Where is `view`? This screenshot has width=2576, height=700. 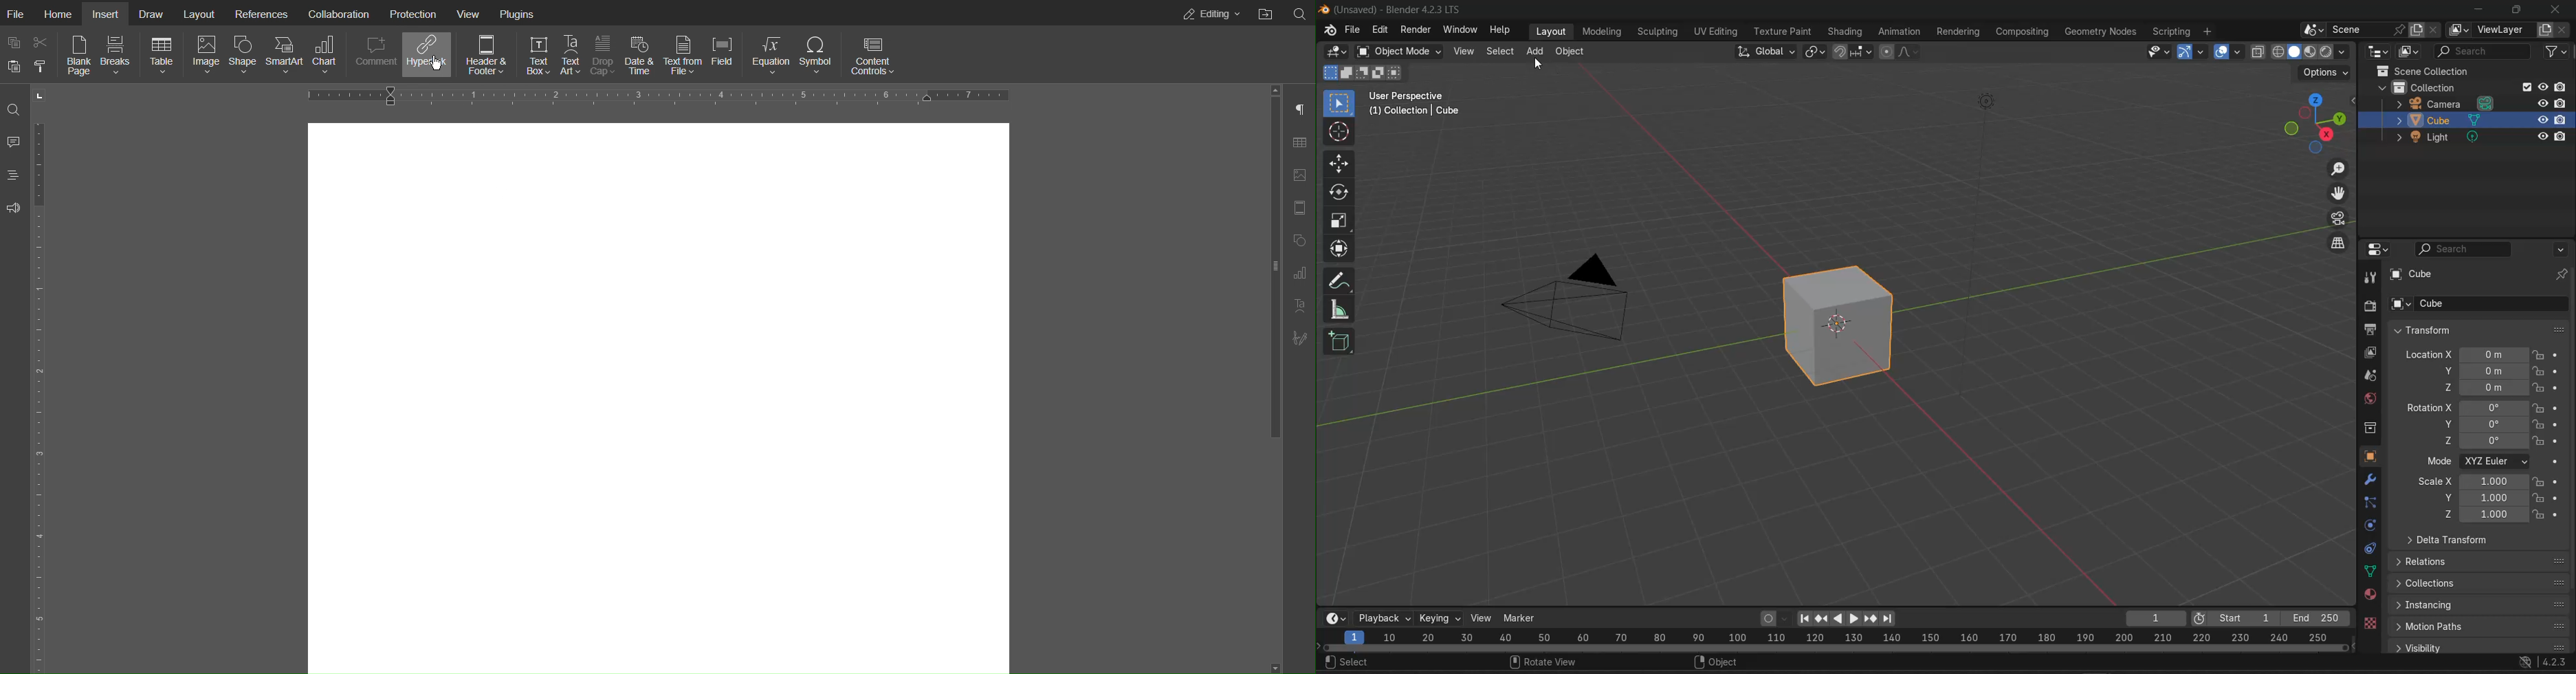
view is located at coordinates (1481, 618).